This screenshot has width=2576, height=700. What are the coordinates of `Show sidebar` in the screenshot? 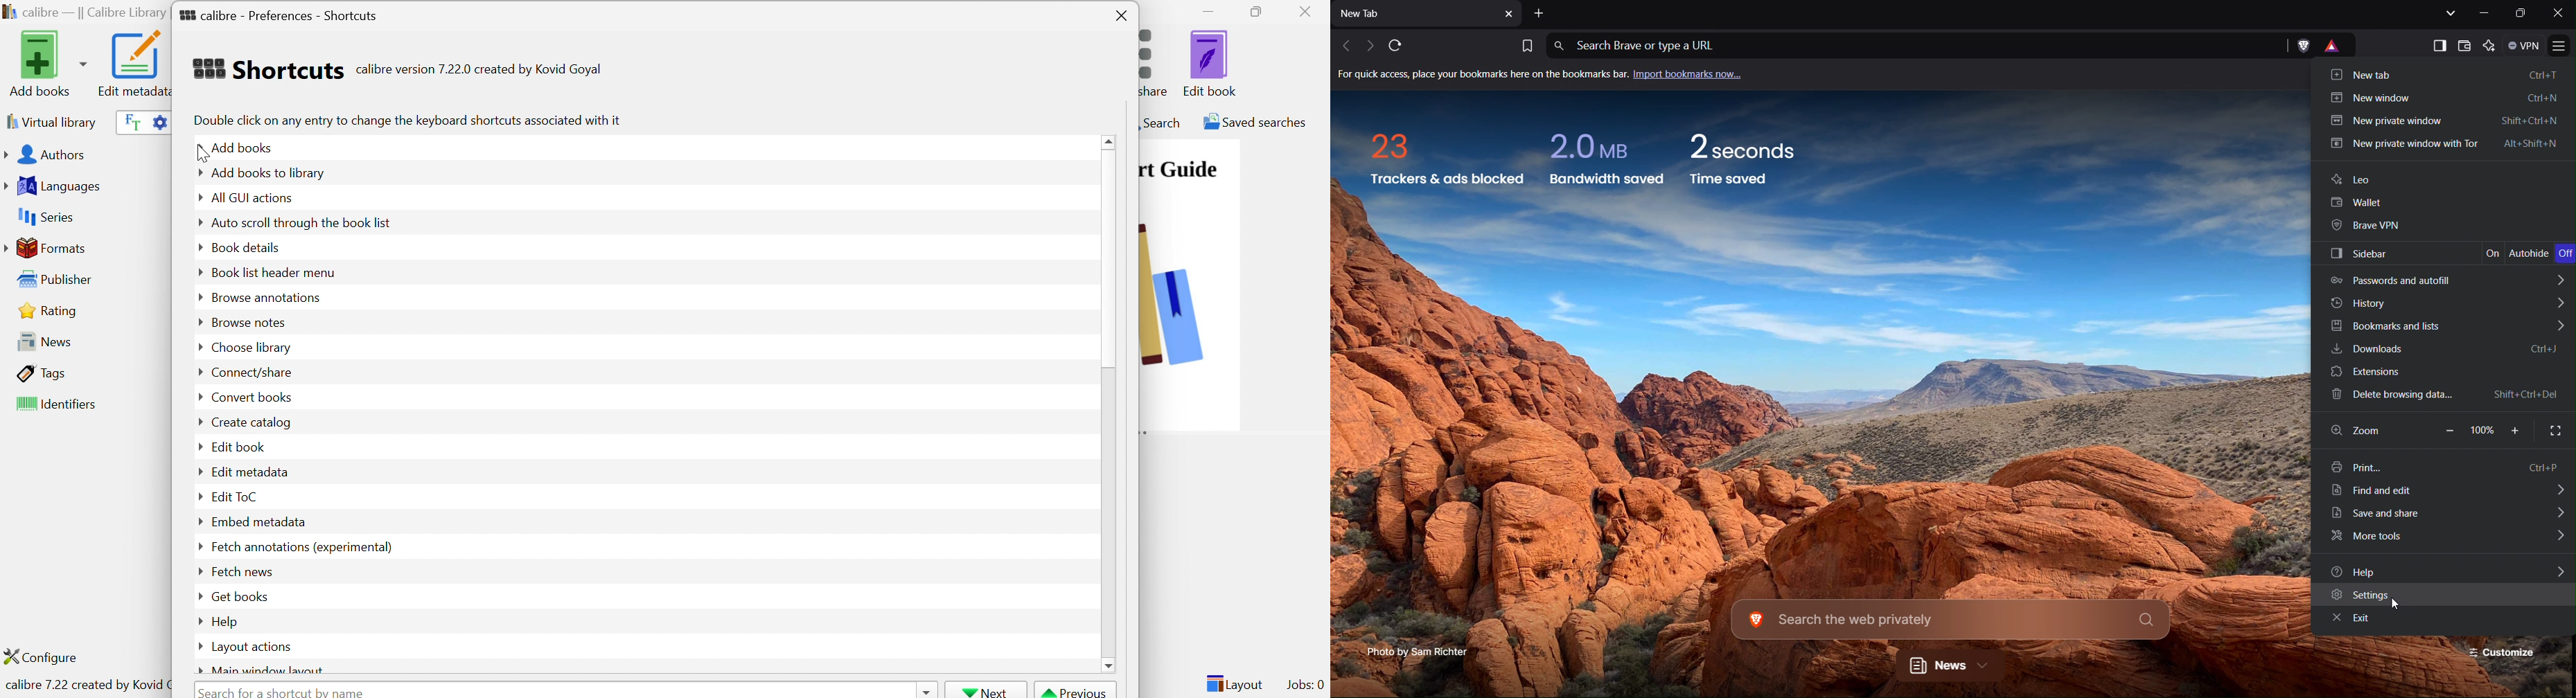 It's located at (2439, 46).